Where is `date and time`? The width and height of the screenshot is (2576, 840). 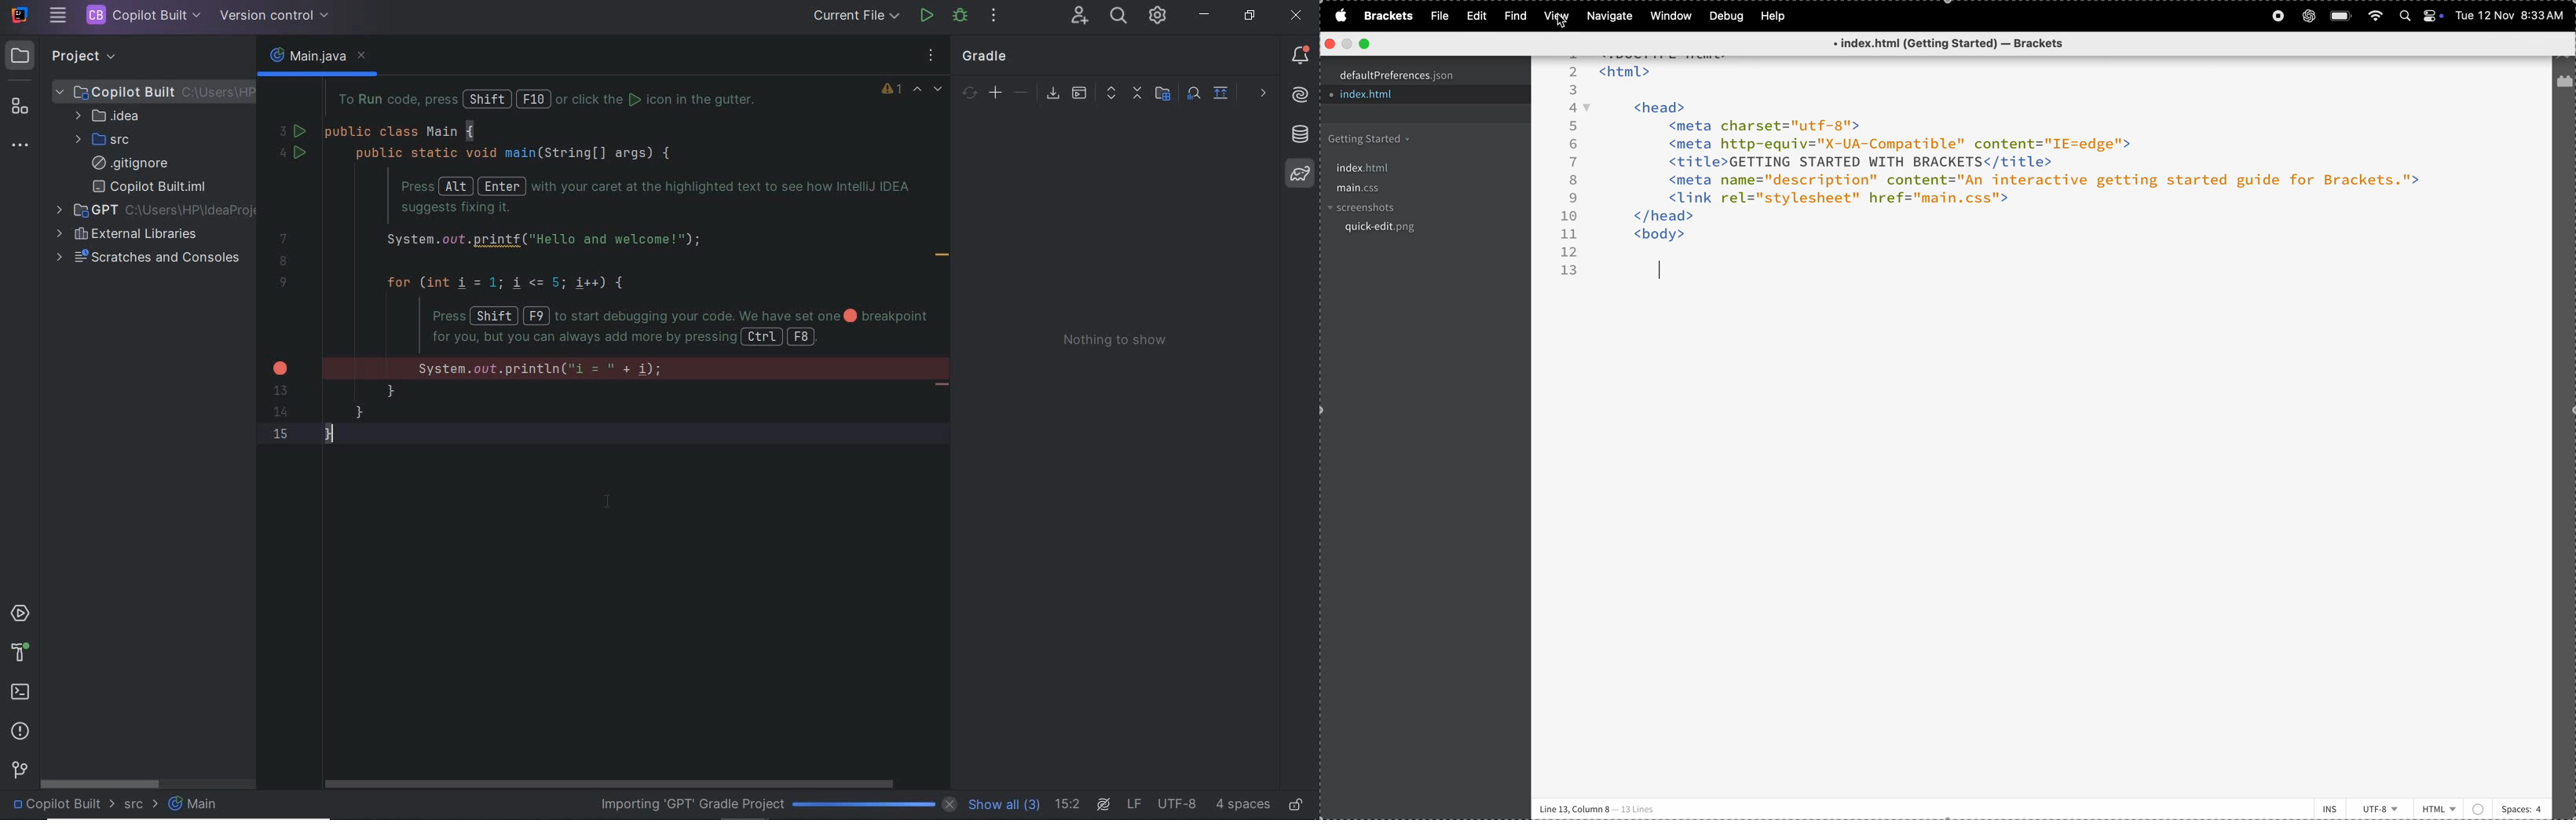 date and time is located at coordinates (2512, 17).